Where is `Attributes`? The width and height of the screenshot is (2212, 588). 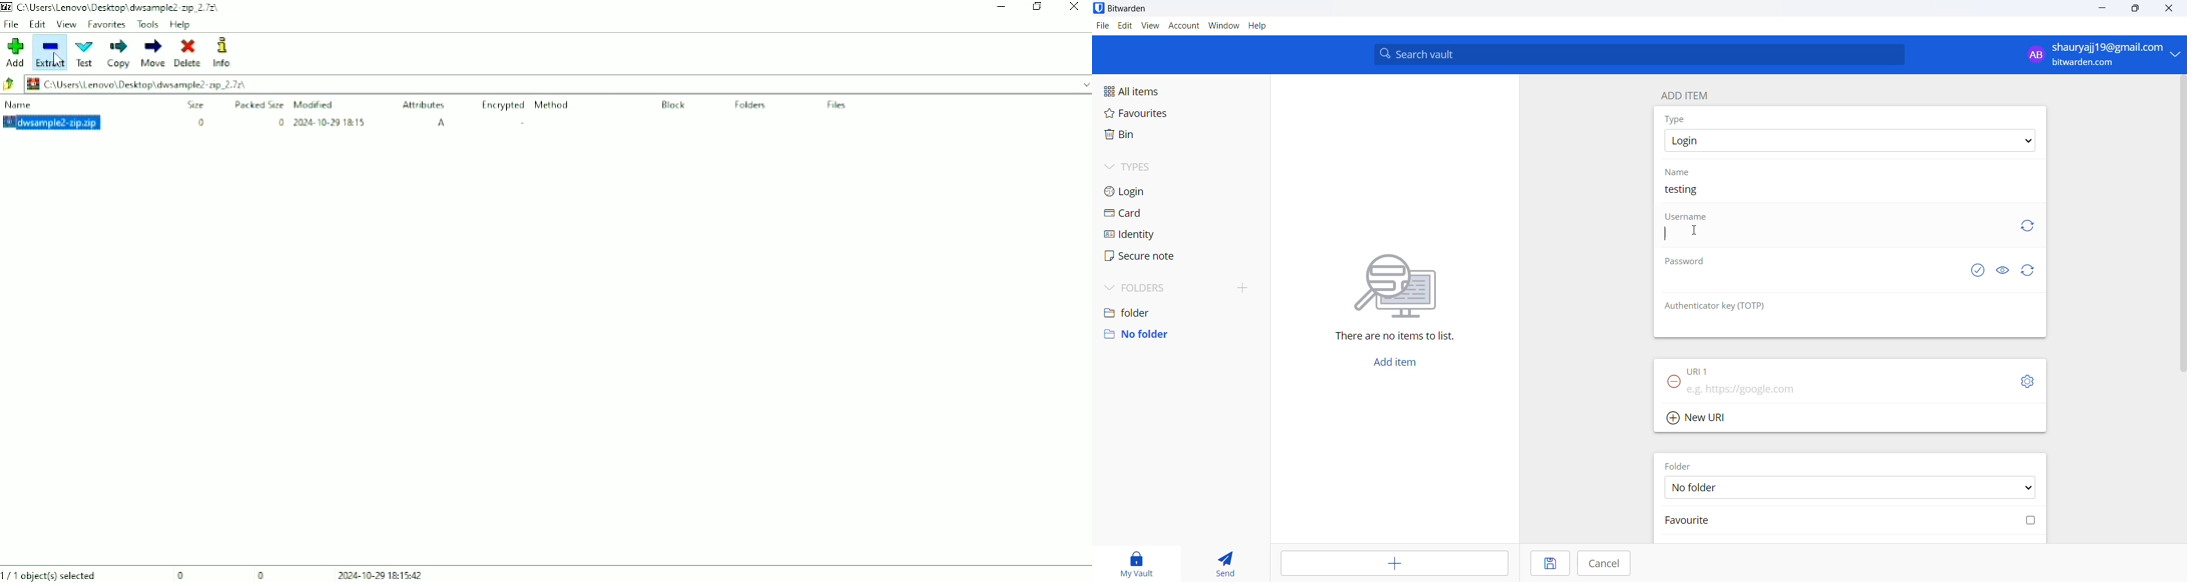 Attributes is located at coordinates (425, 106).